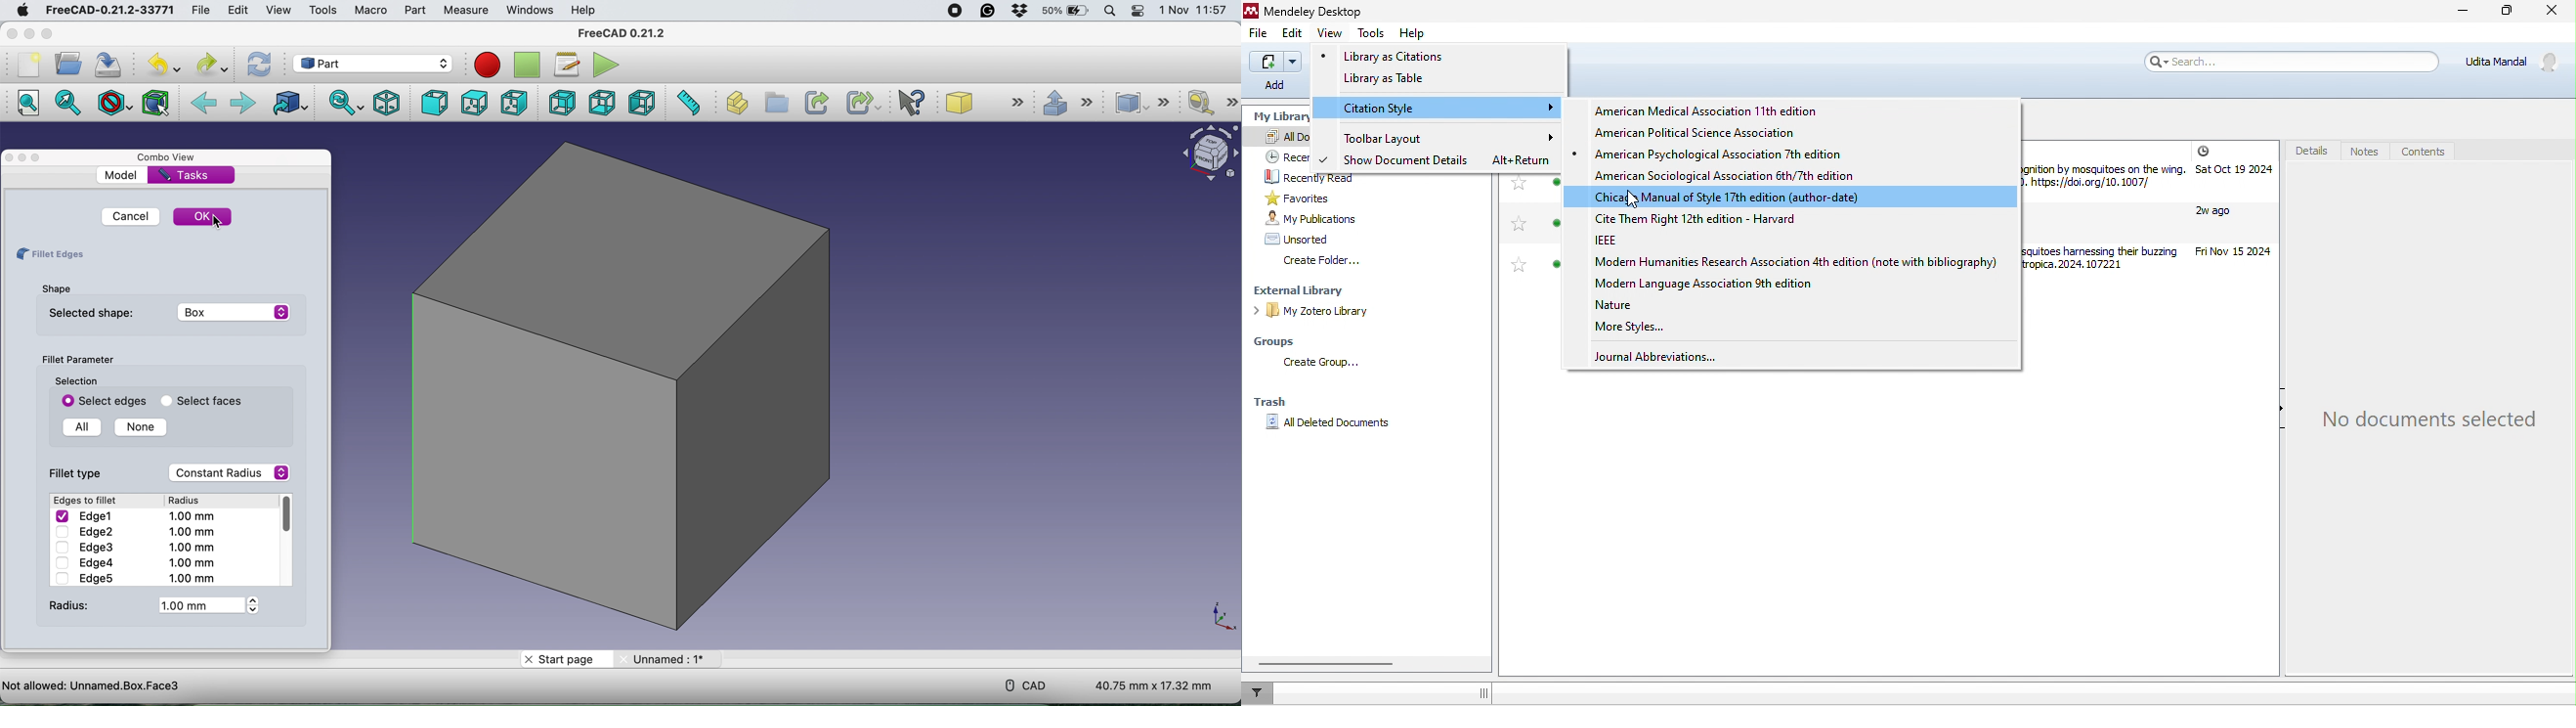 The width and height of the screenshot is (2576, 728). I want to click on backward, so click(204, 104).